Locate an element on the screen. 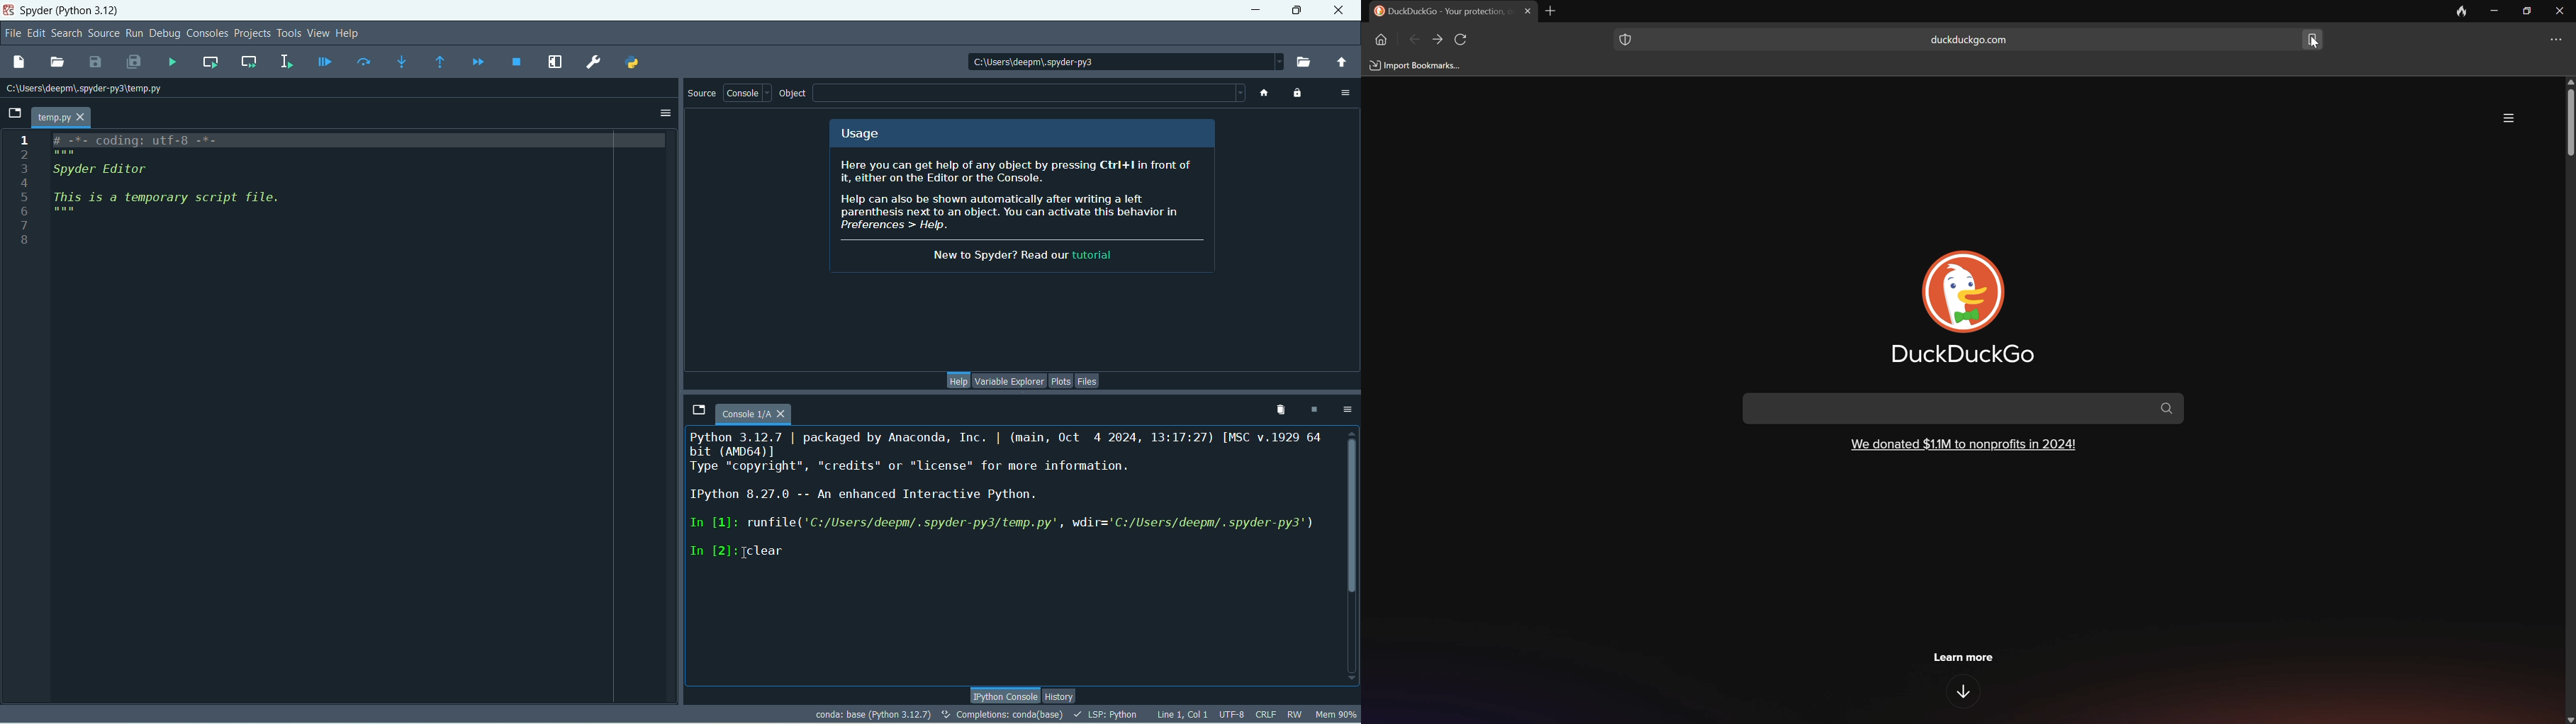  New tab is located at coordinates (1555, 11).